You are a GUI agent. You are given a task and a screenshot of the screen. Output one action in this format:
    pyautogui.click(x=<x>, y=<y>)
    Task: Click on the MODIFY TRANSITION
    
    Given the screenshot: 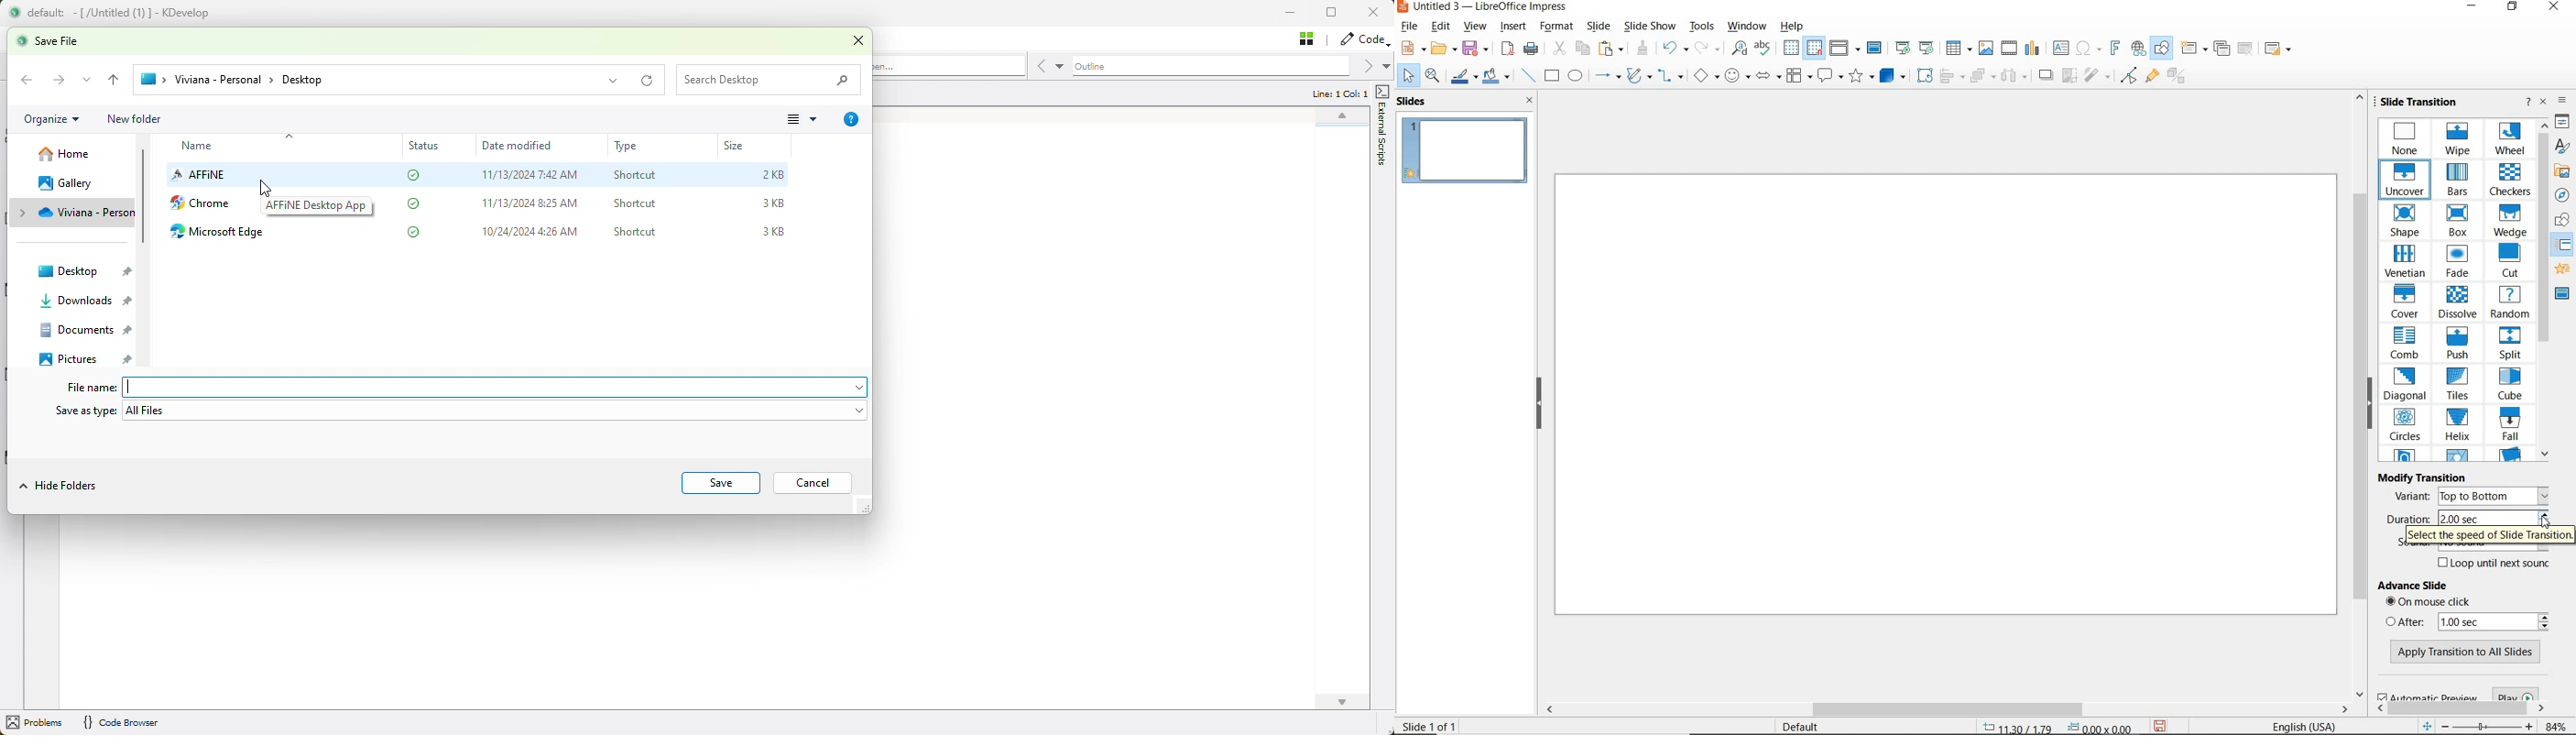 What is the action you would take?
    pyautogui.click(x=2424, y=477)
    